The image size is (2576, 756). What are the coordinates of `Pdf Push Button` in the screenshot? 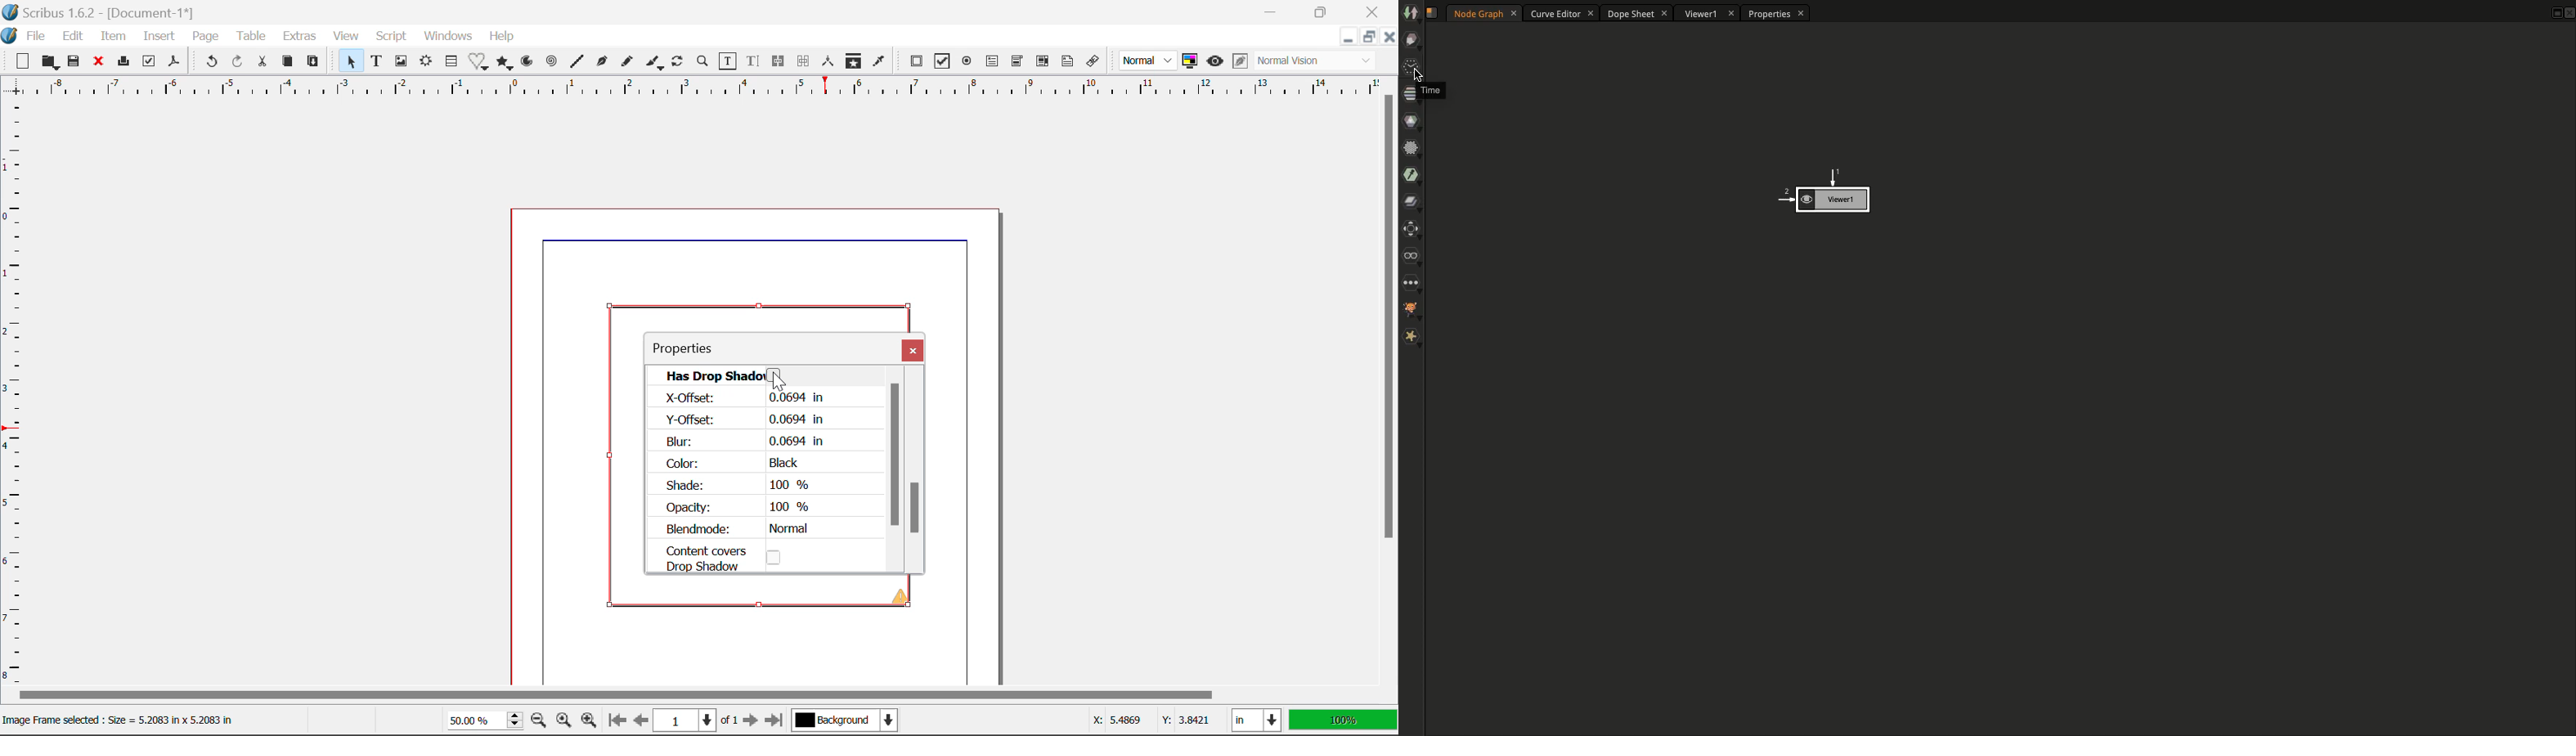 It's located at (918, 63).